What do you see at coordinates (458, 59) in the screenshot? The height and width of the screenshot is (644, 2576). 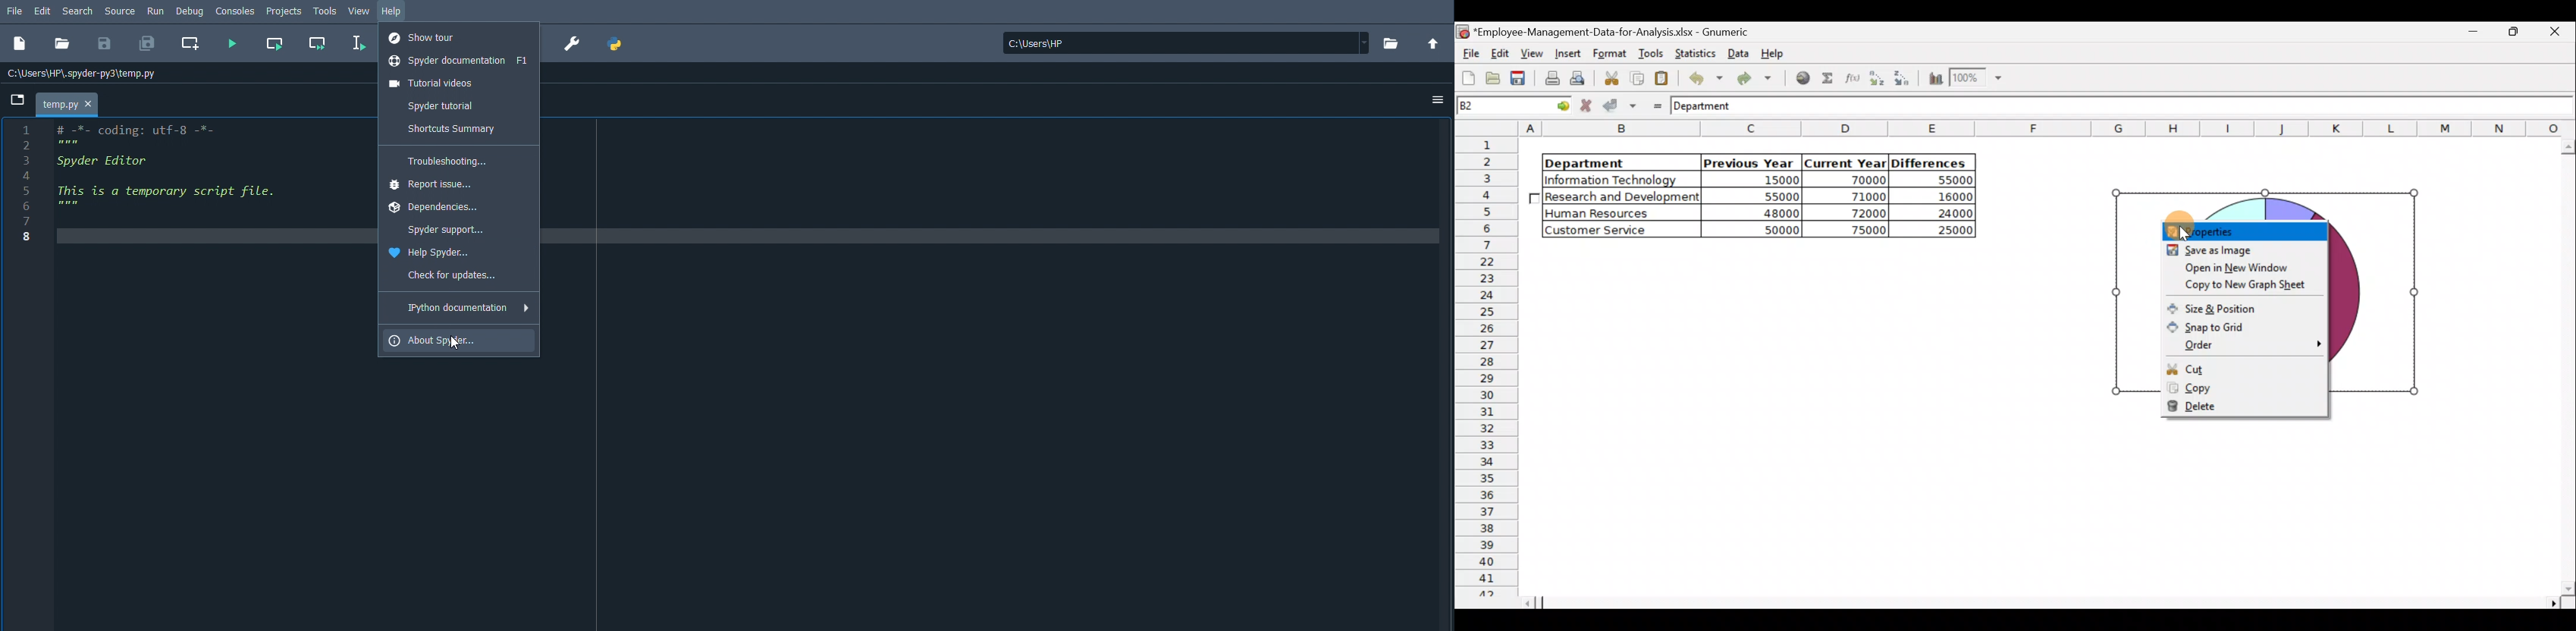 I see `Spyder documentation` at bounding box center [458, 59].